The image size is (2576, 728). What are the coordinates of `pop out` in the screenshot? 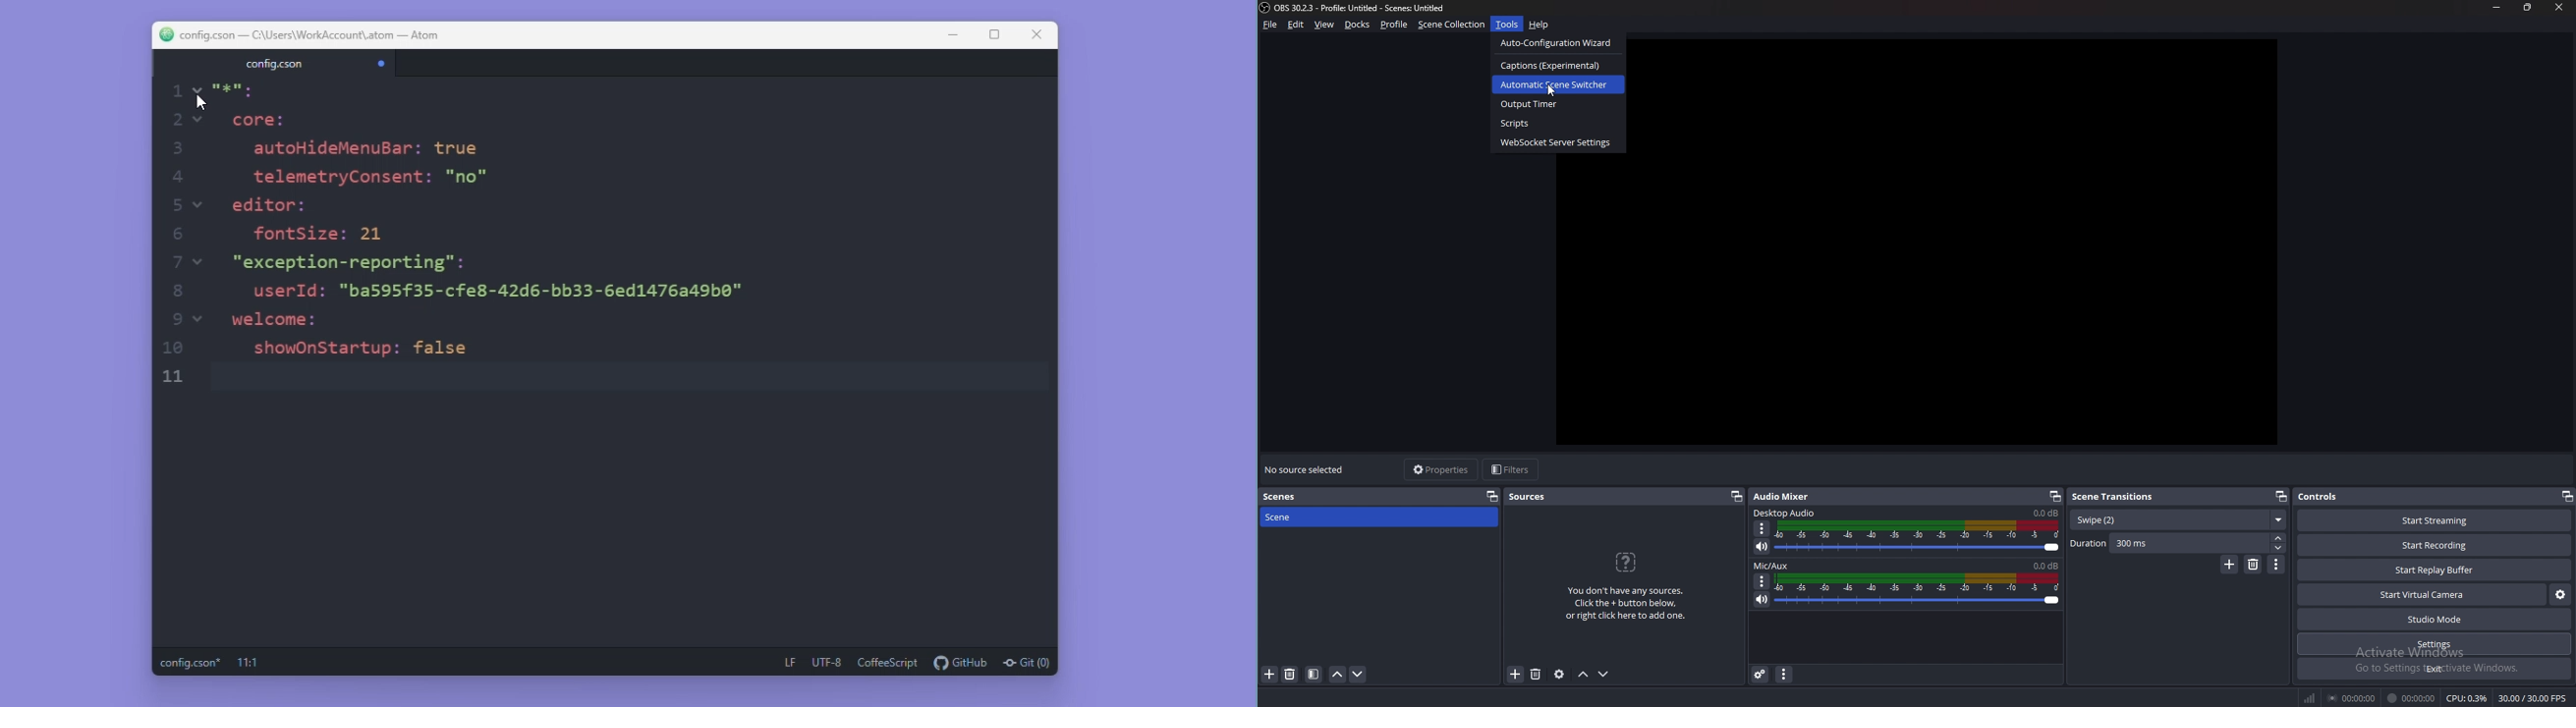 It's located at (2280, 497).